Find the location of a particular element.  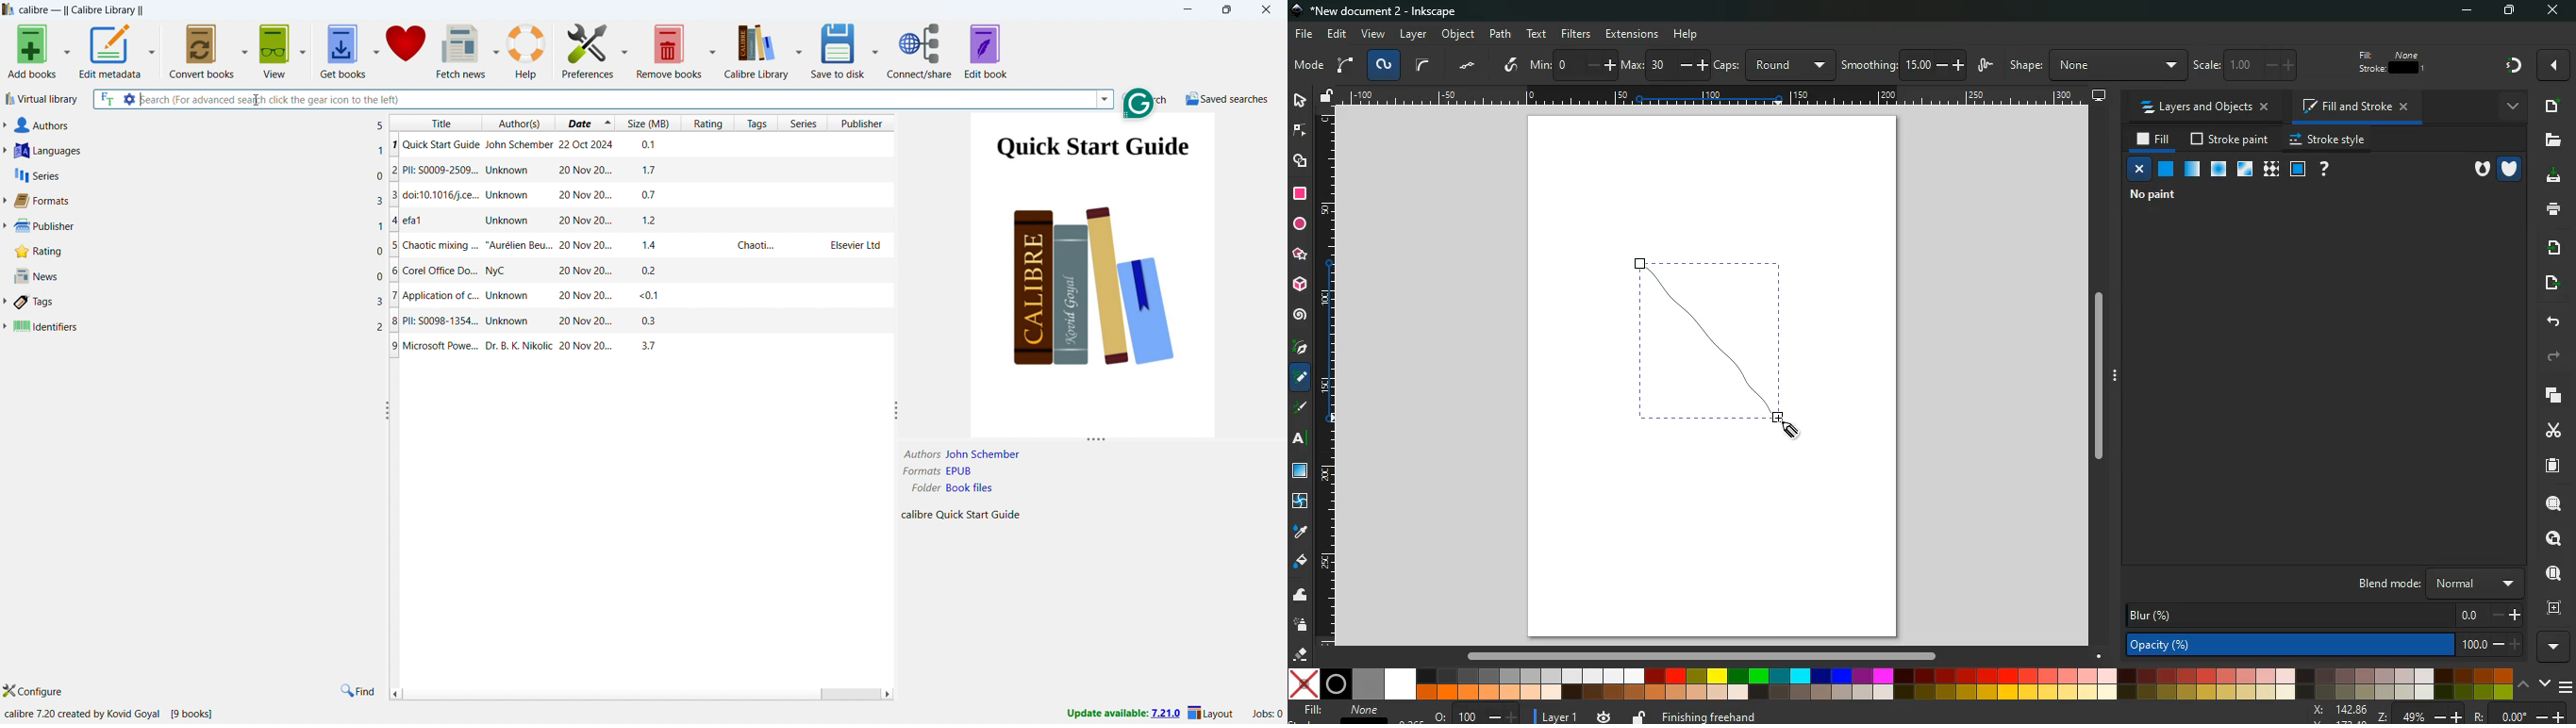

wiggle is located at coordinates (1986, 67).